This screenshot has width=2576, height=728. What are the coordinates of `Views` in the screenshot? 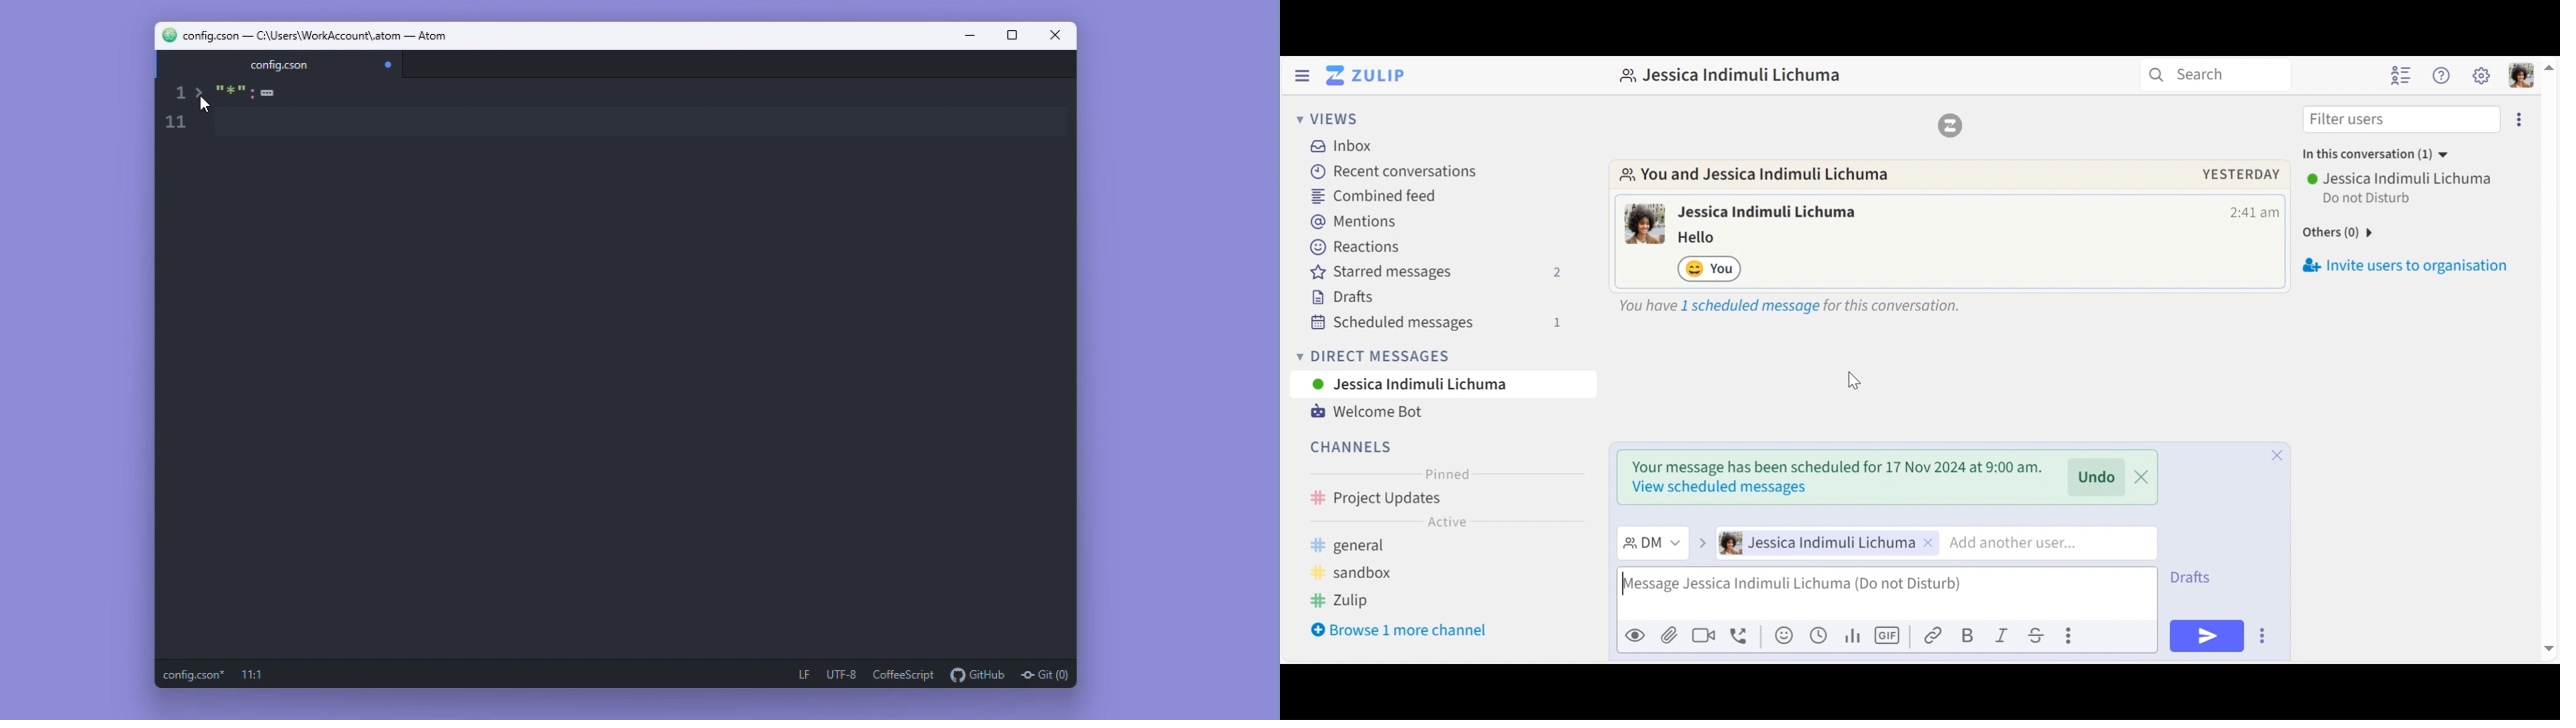 It's located at (1327, 120).